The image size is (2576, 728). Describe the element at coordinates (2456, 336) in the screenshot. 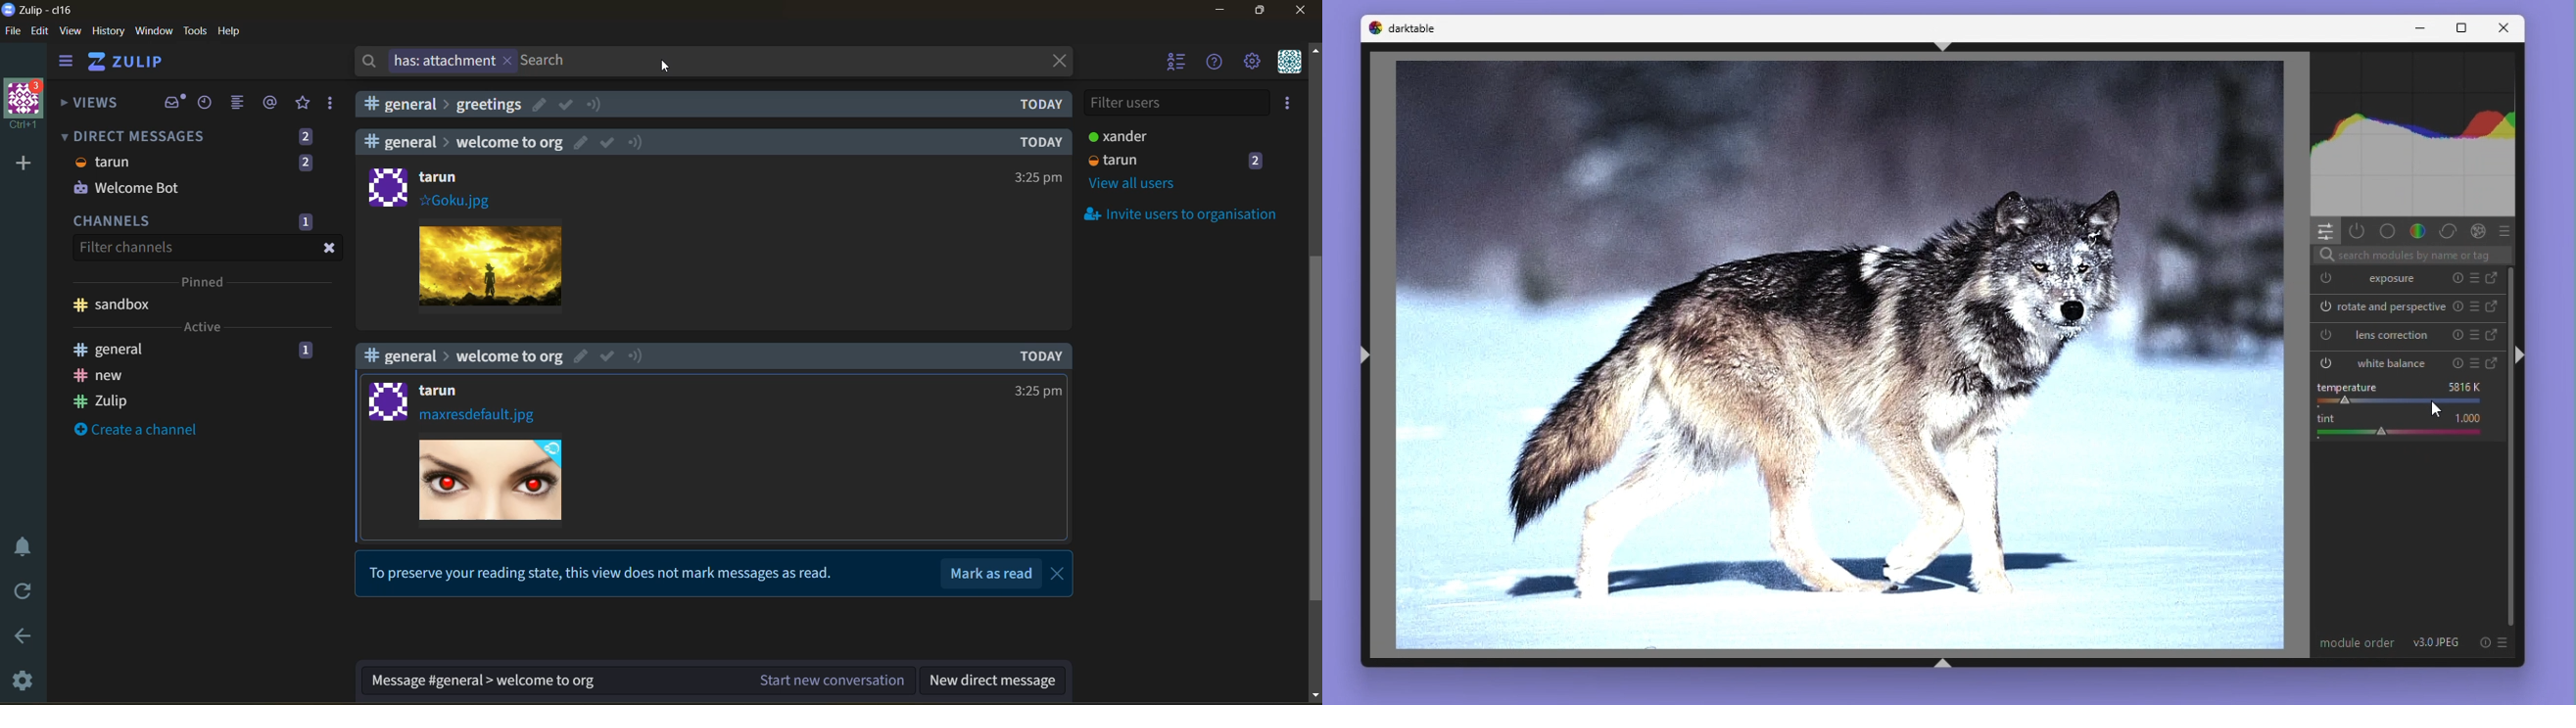

I see `Reset` at that location.